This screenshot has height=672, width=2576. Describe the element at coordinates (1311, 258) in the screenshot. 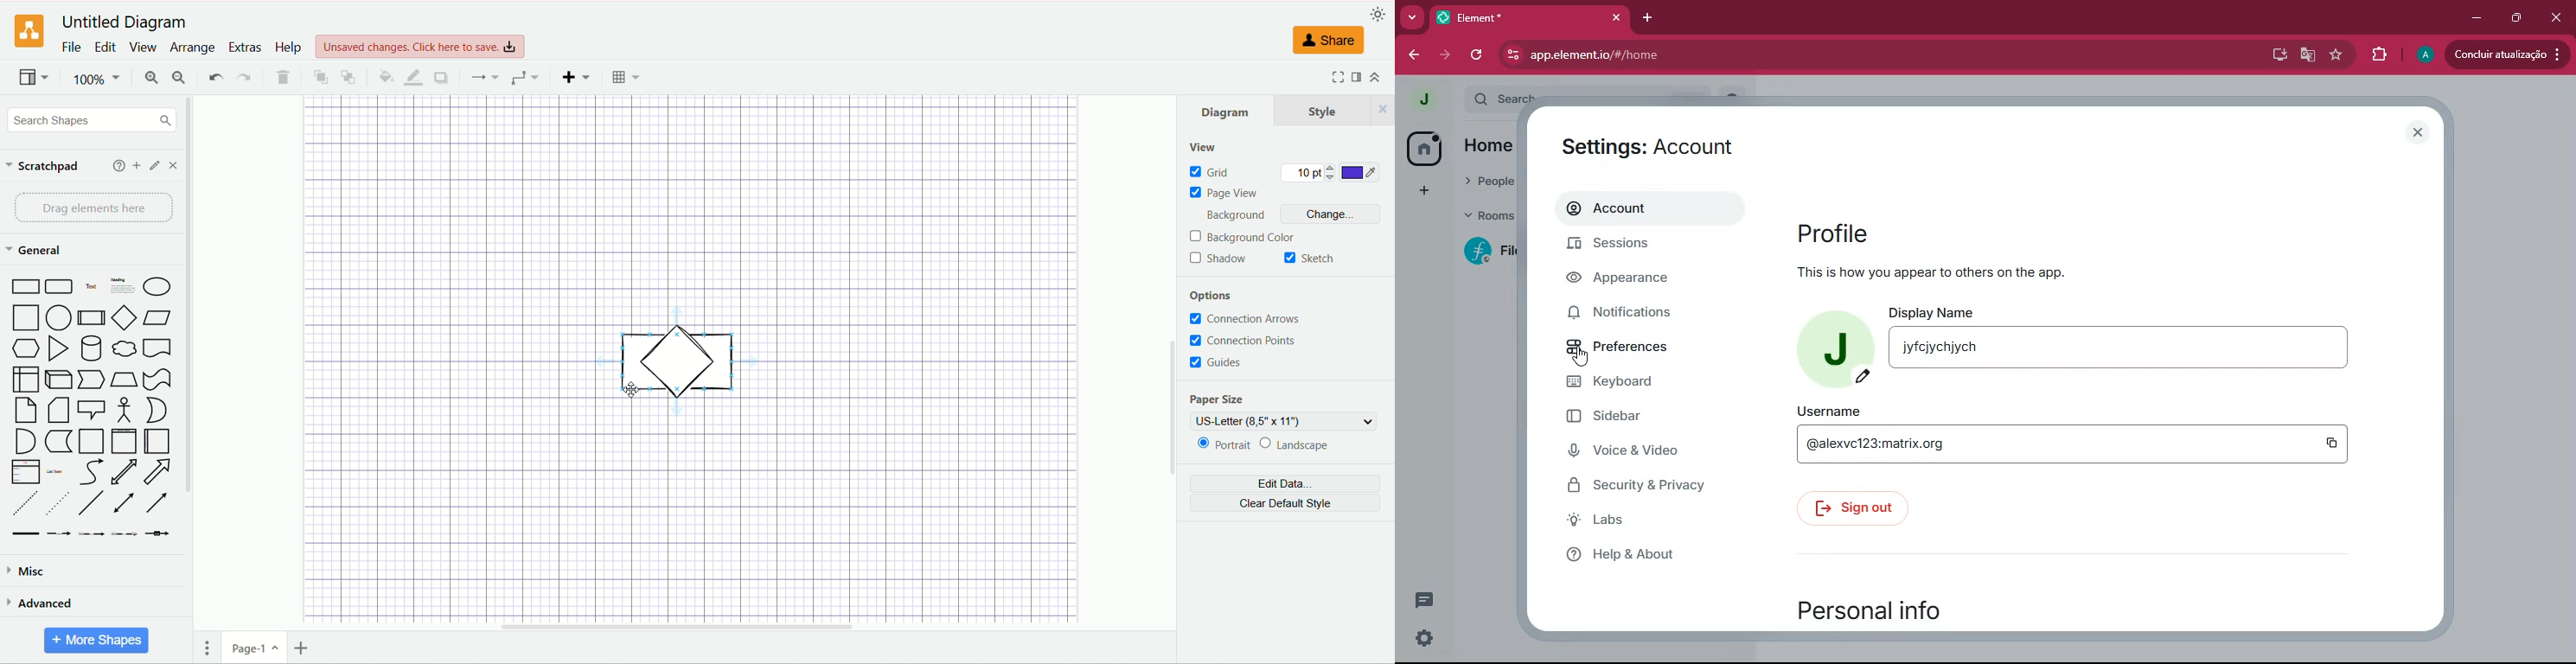

I see `sketch` at that location.